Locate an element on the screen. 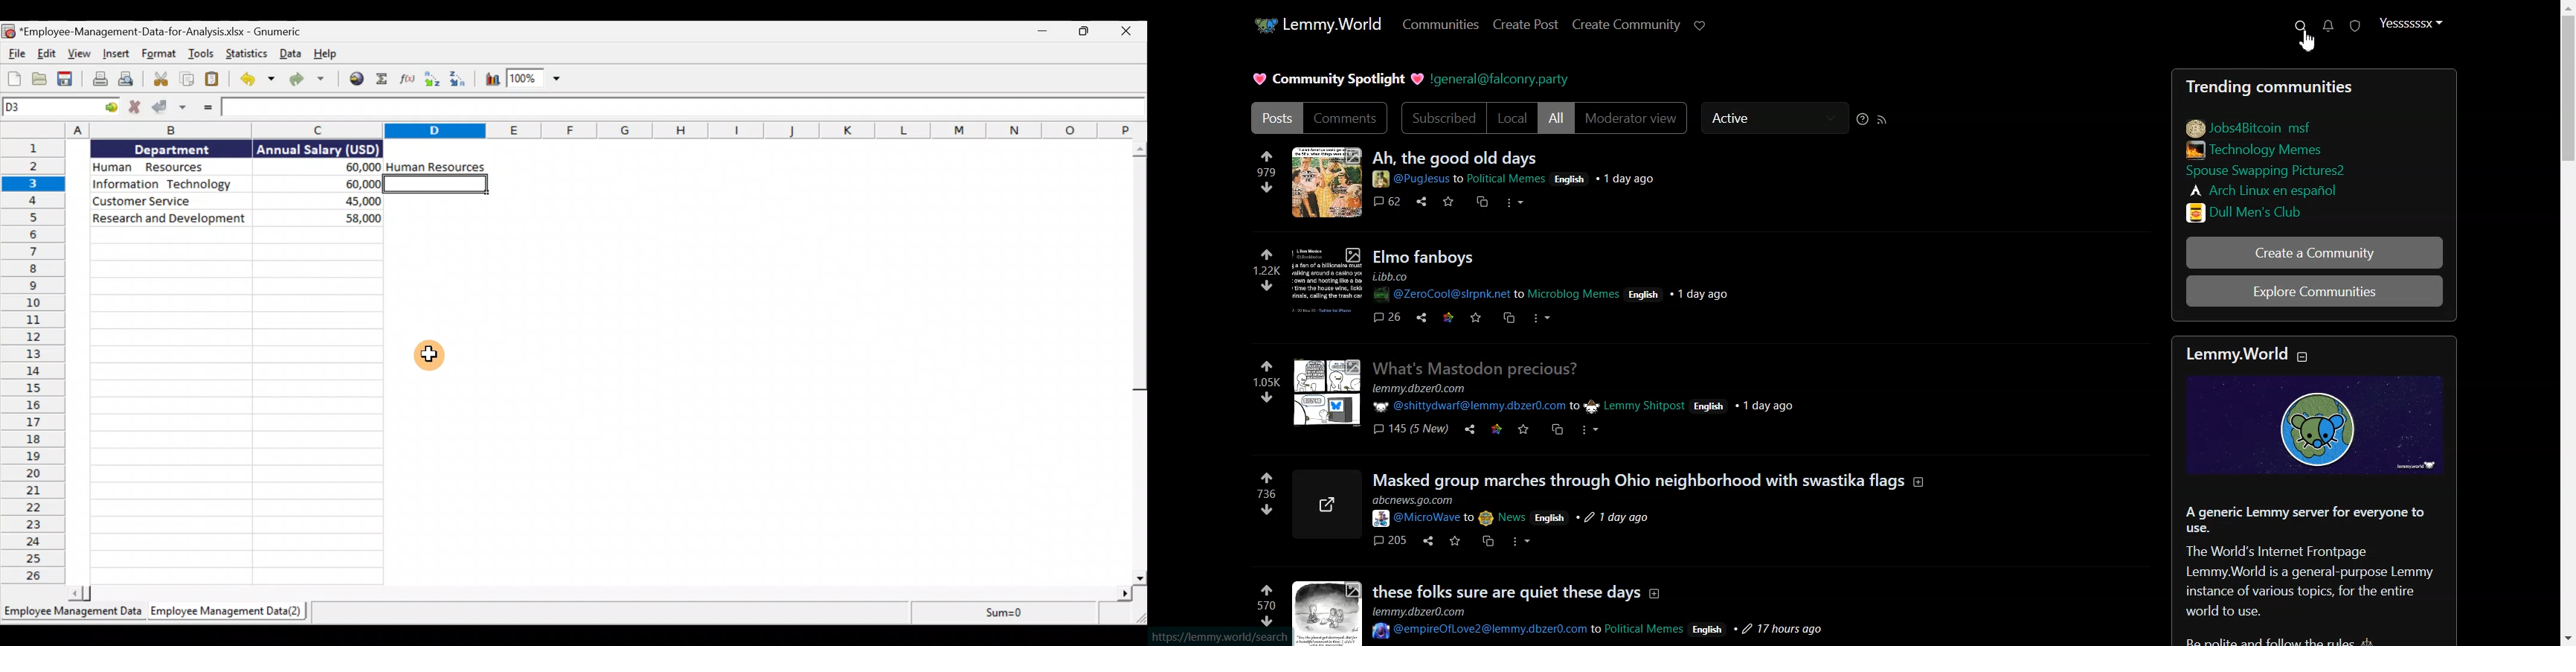  share is located at coordinates (1424, 540).